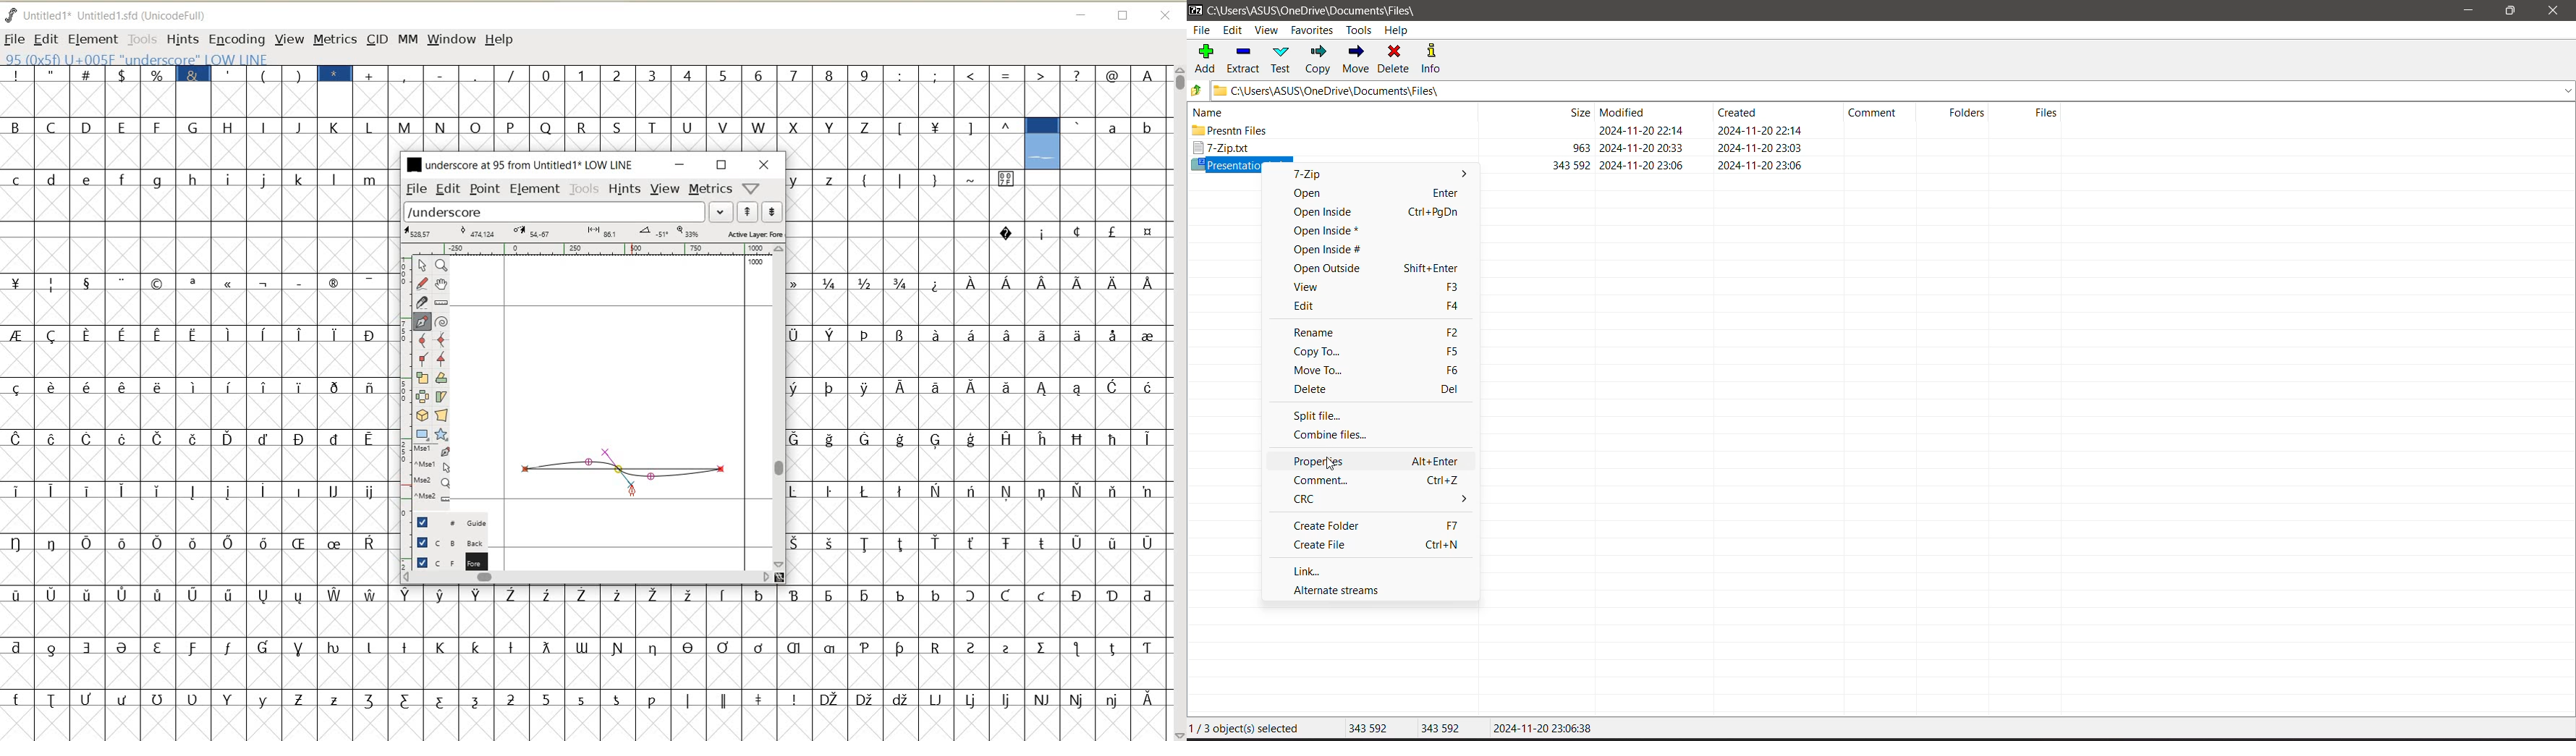 The height and width of the screenshot is (756, 2576). Describe the element at coordinates (1356, 59) in the screenshot. I see `Move` at that location.